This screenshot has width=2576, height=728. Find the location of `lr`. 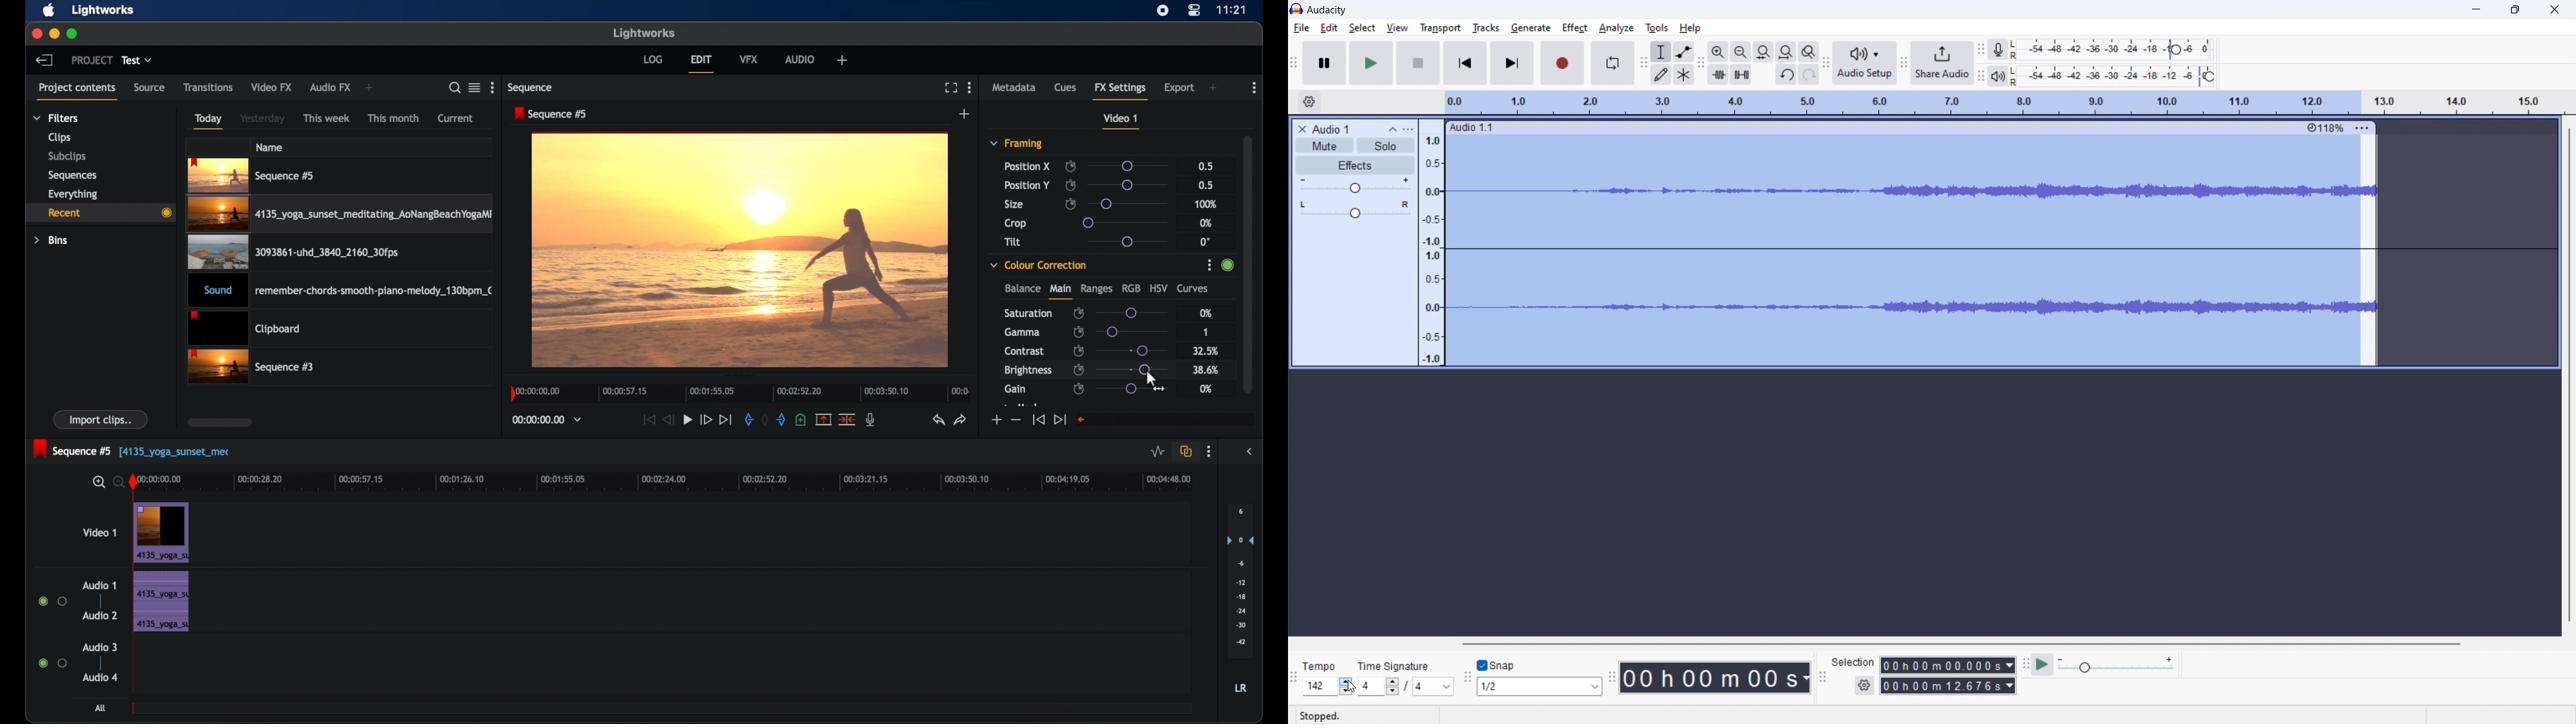

lr is located at coordinates (1240, 688).